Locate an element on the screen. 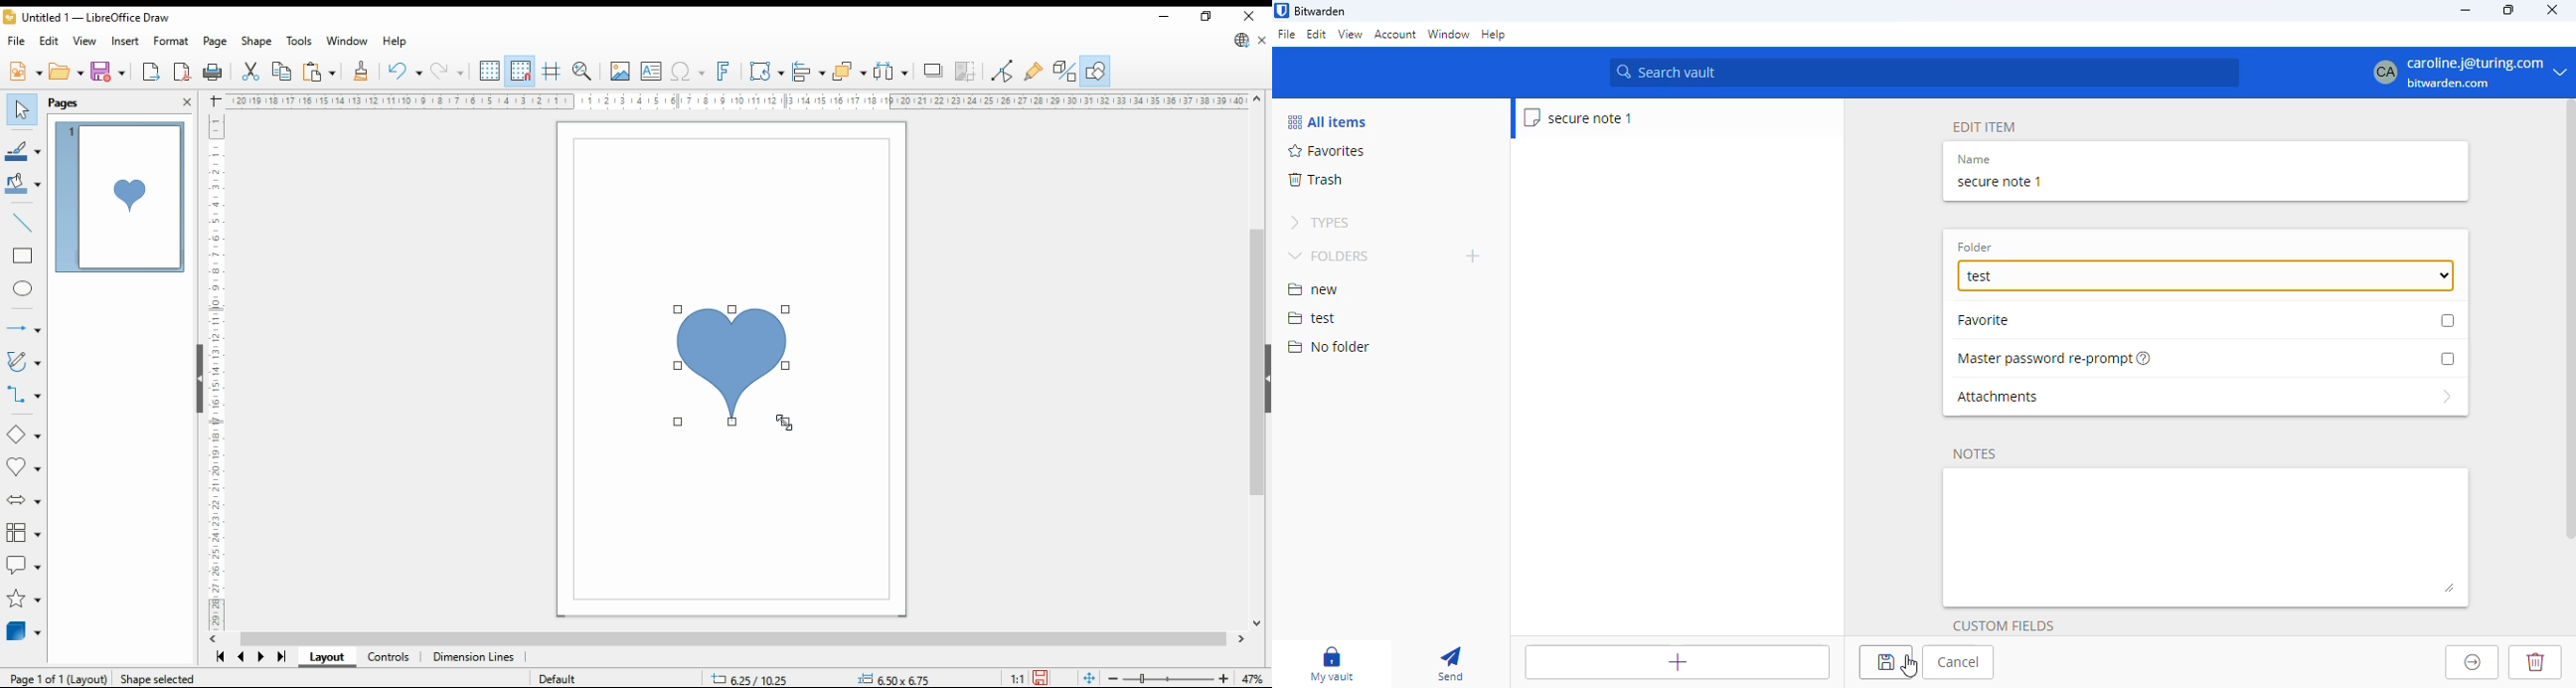 The width and height of the screenshot is (2576, 700). shadow is located at coordinates (932, 71).